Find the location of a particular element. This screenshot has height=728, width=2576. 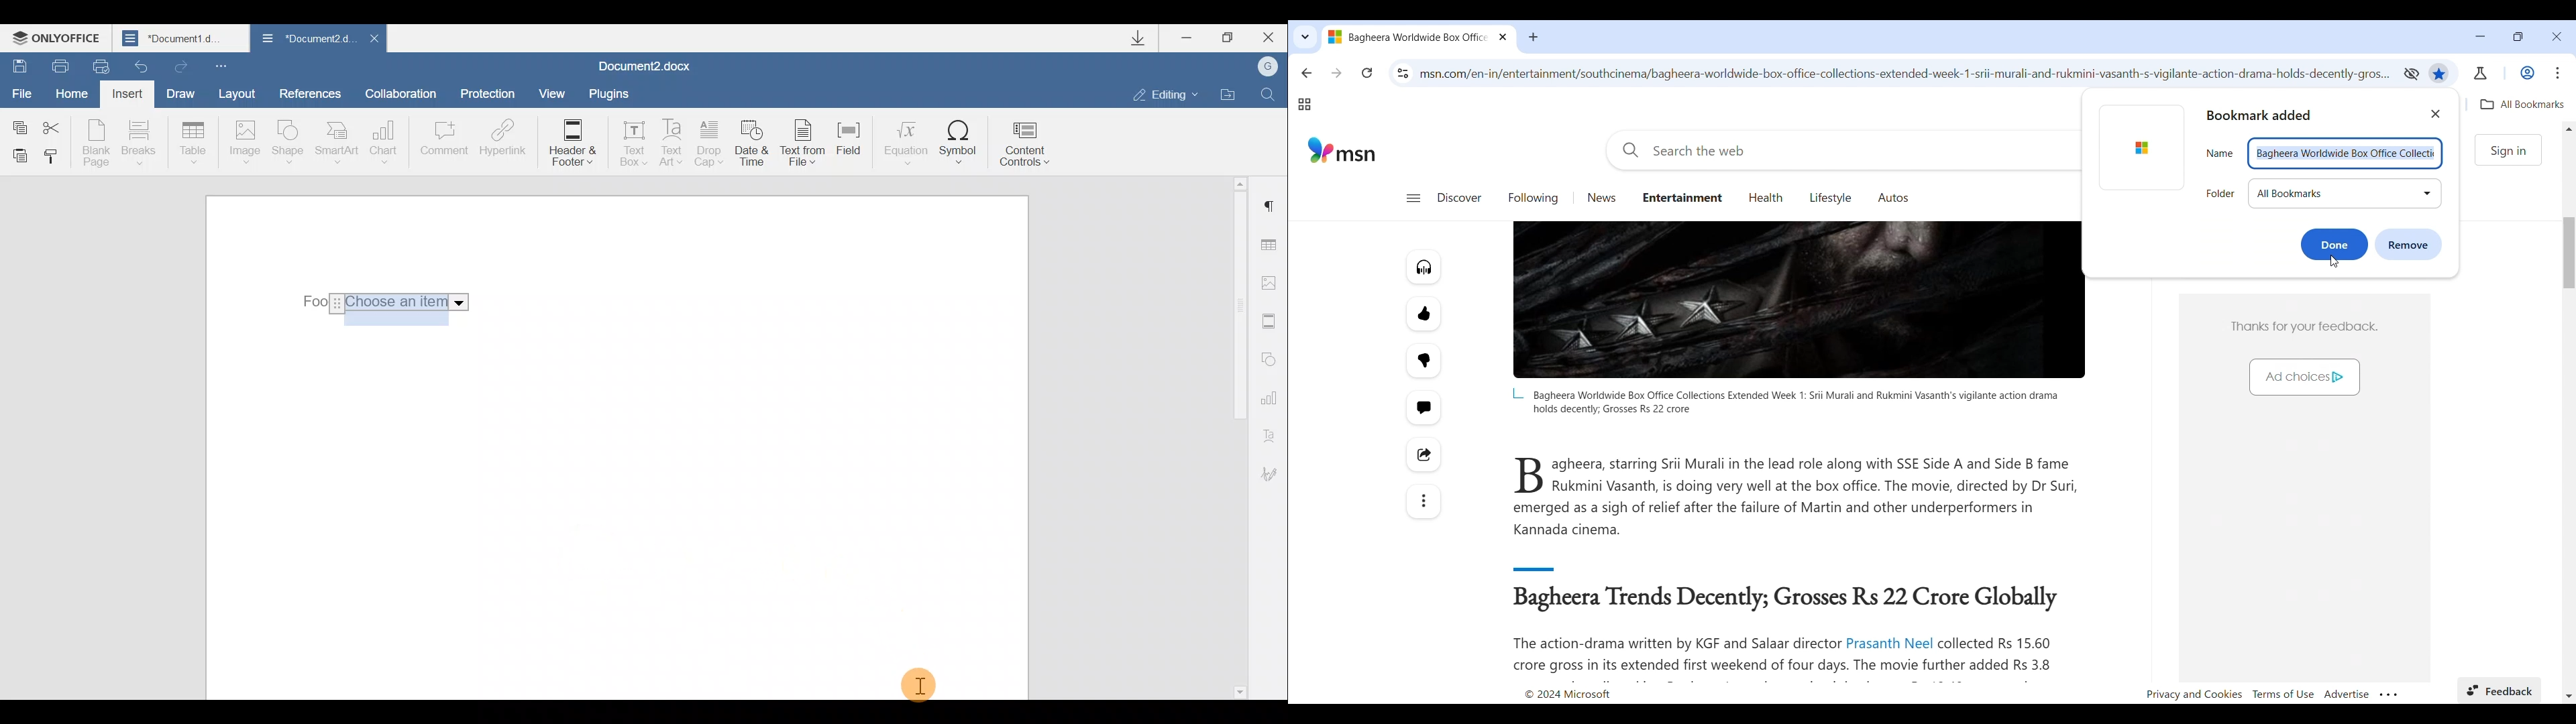

Text Art is located at coordinates (673, 143).